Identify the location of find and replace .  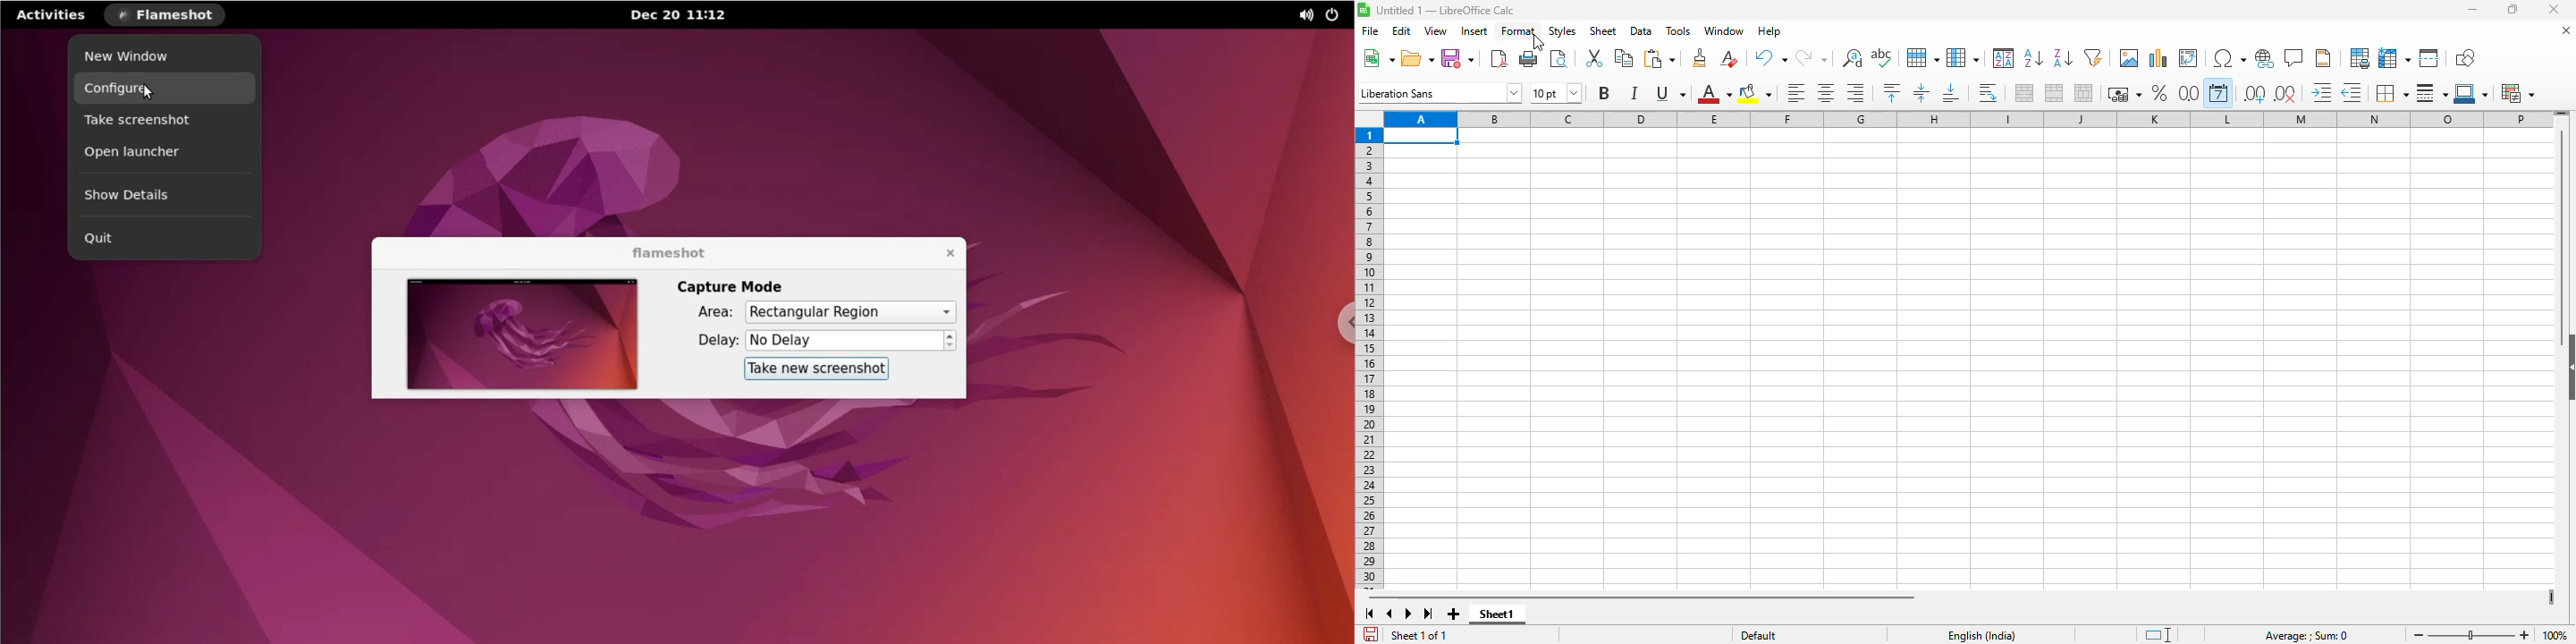
(1853, 58).